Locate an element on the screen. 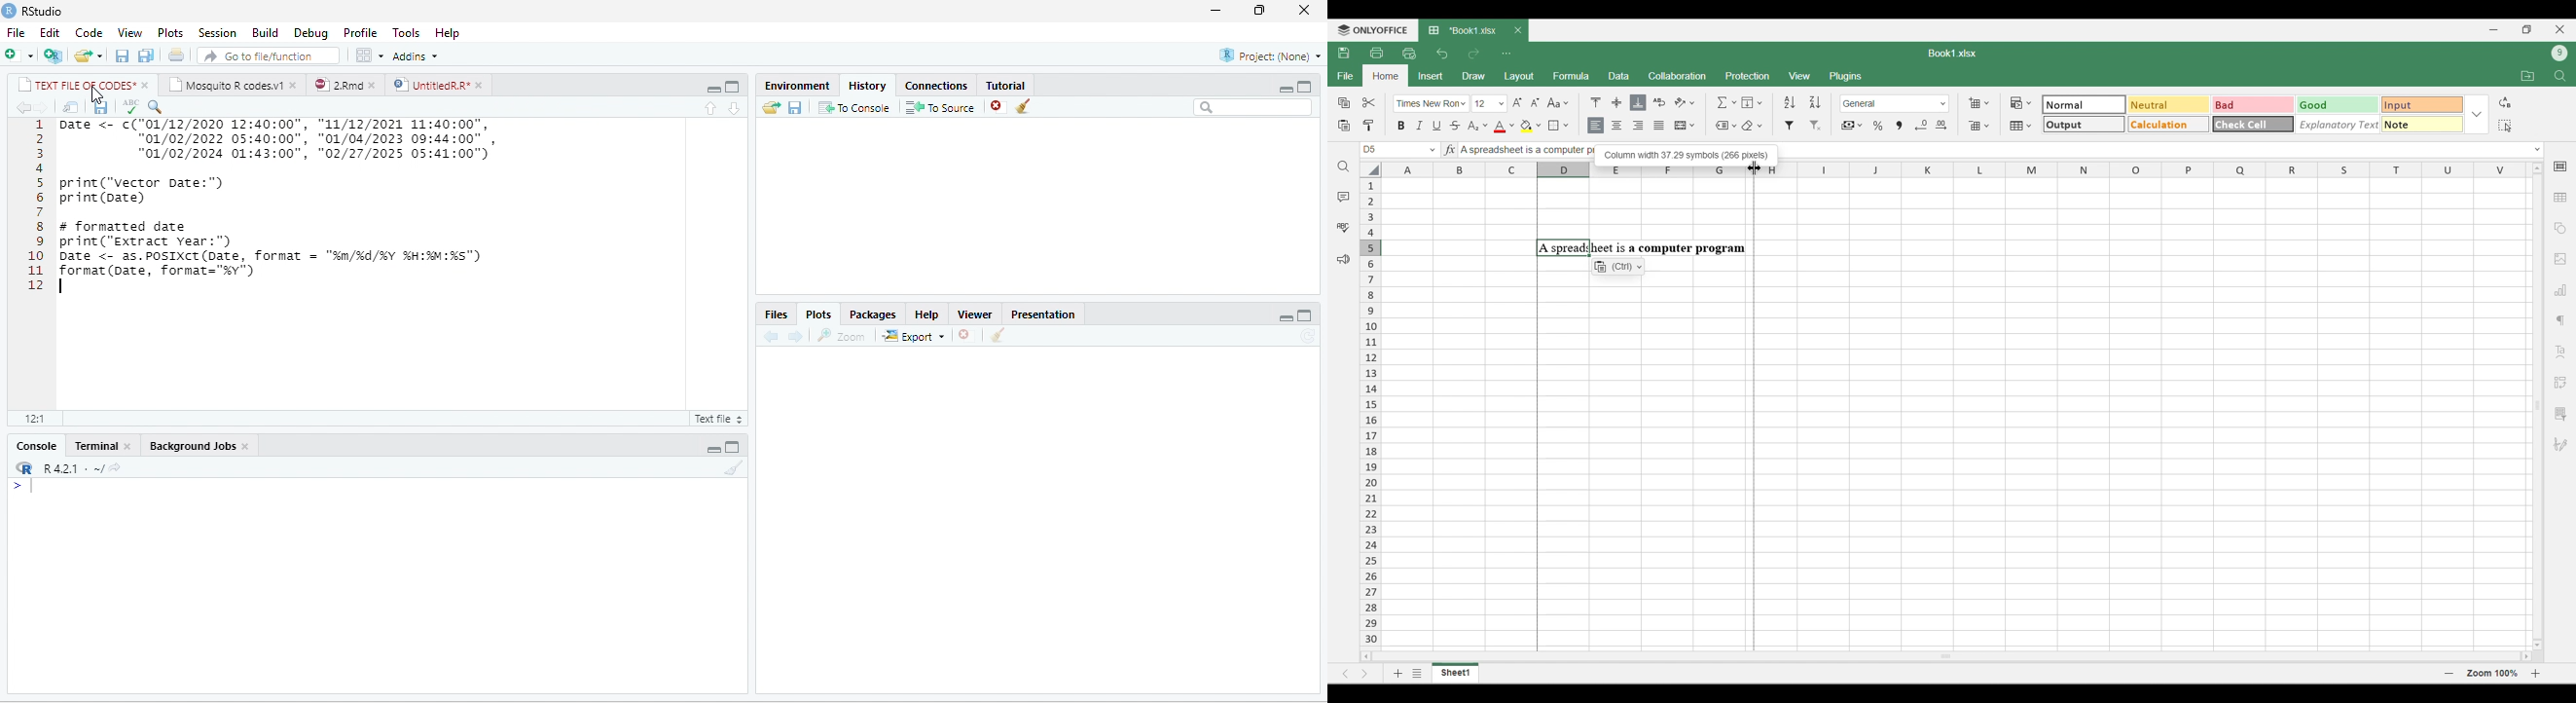 The width and height of the screenshot is (2576, 728). To Console is located at coordinates (853, 107).